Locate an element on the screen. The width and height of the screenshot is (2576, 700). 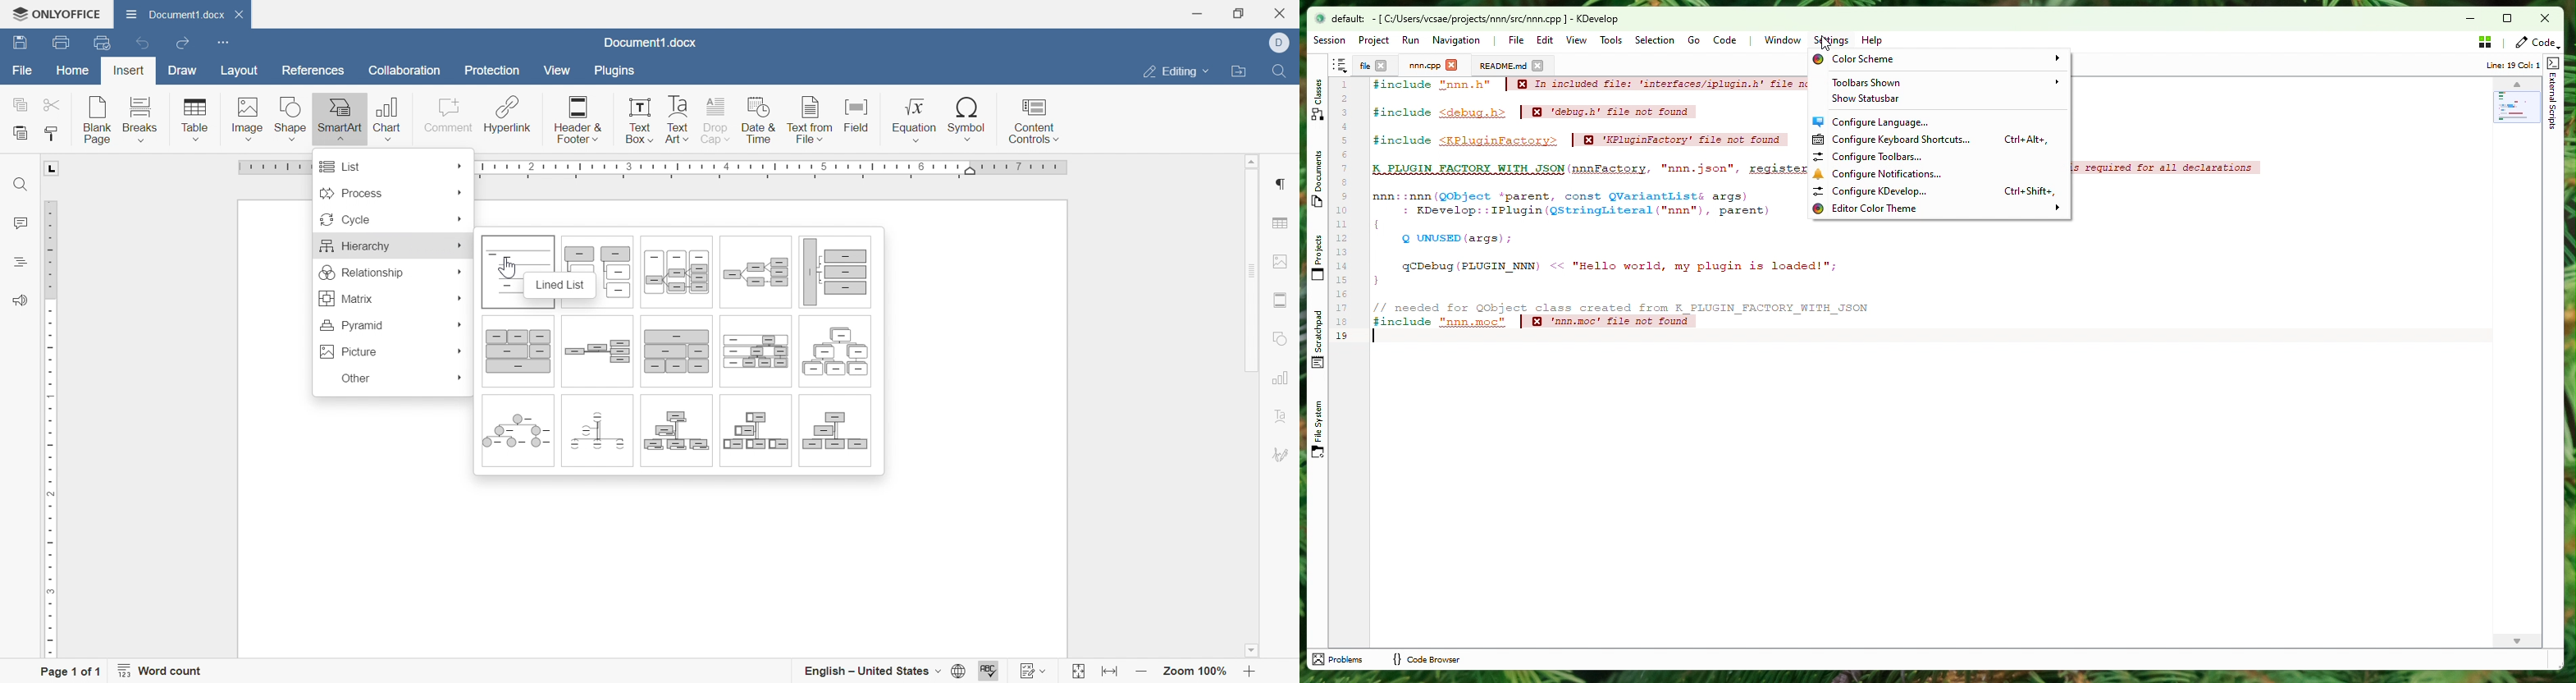
Image settings is located at coordinates (1282, 261).